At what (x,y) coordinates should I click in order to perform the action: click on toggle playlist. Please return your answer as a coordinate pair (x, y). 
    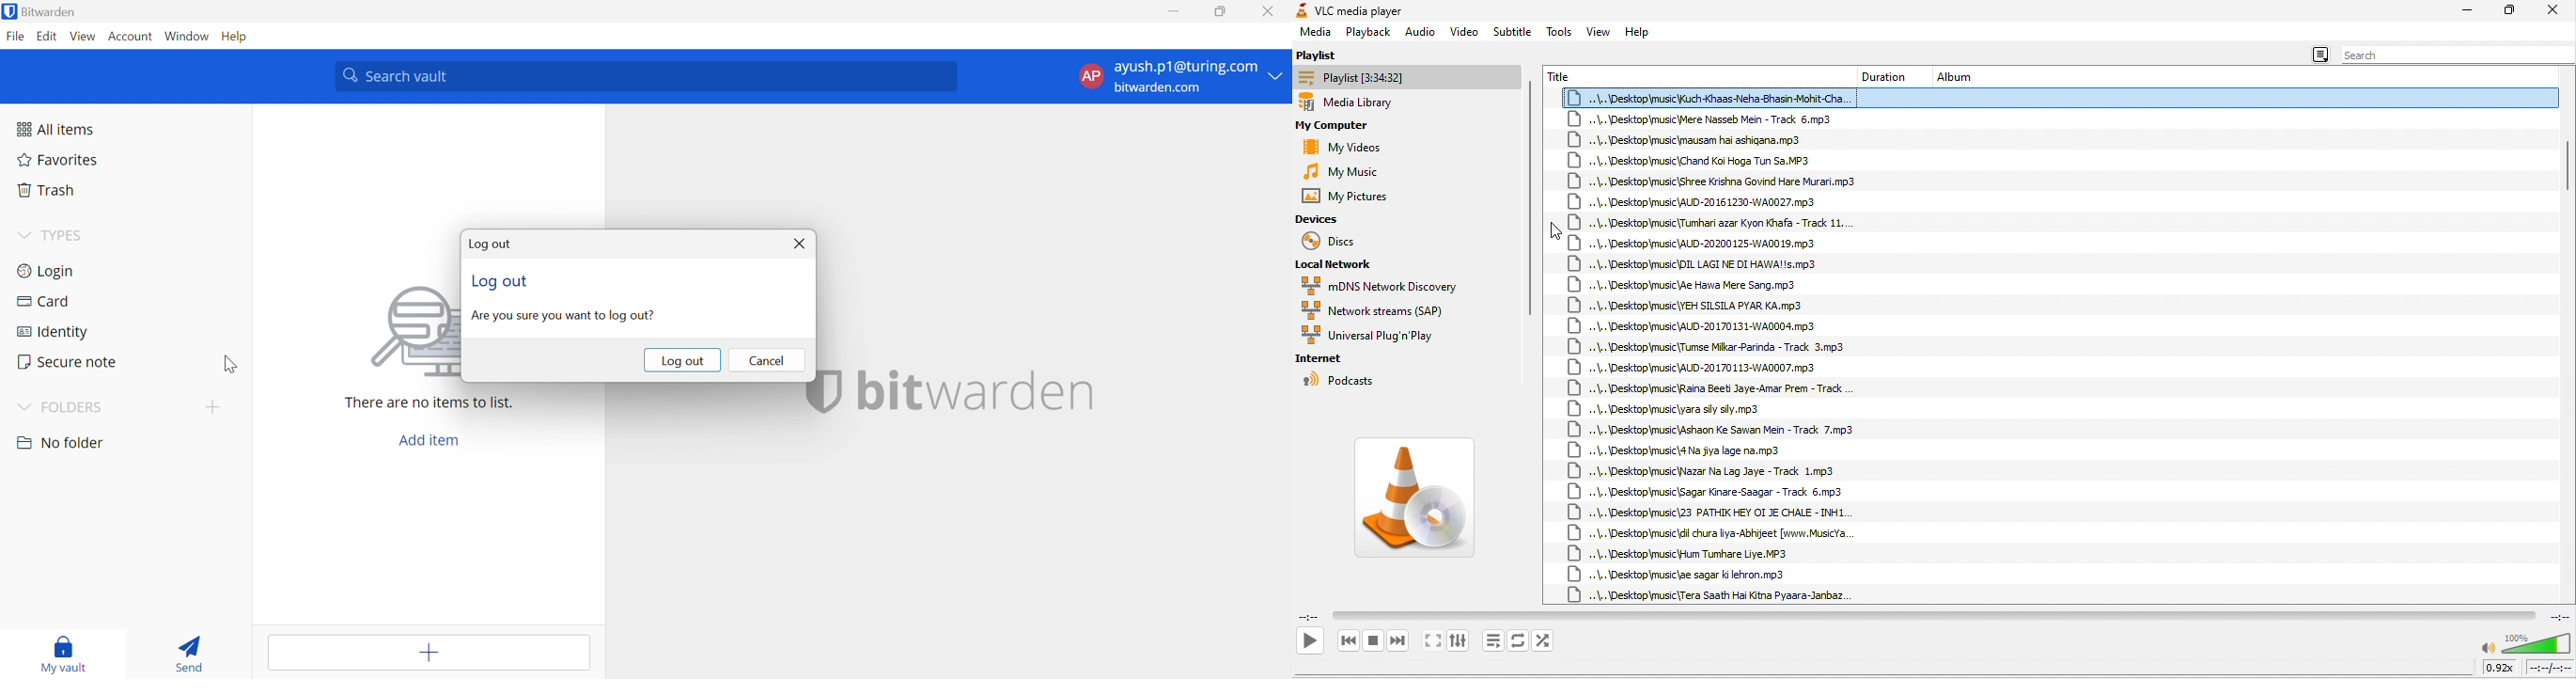
    Looking at the image, I should click on (1493, 640).